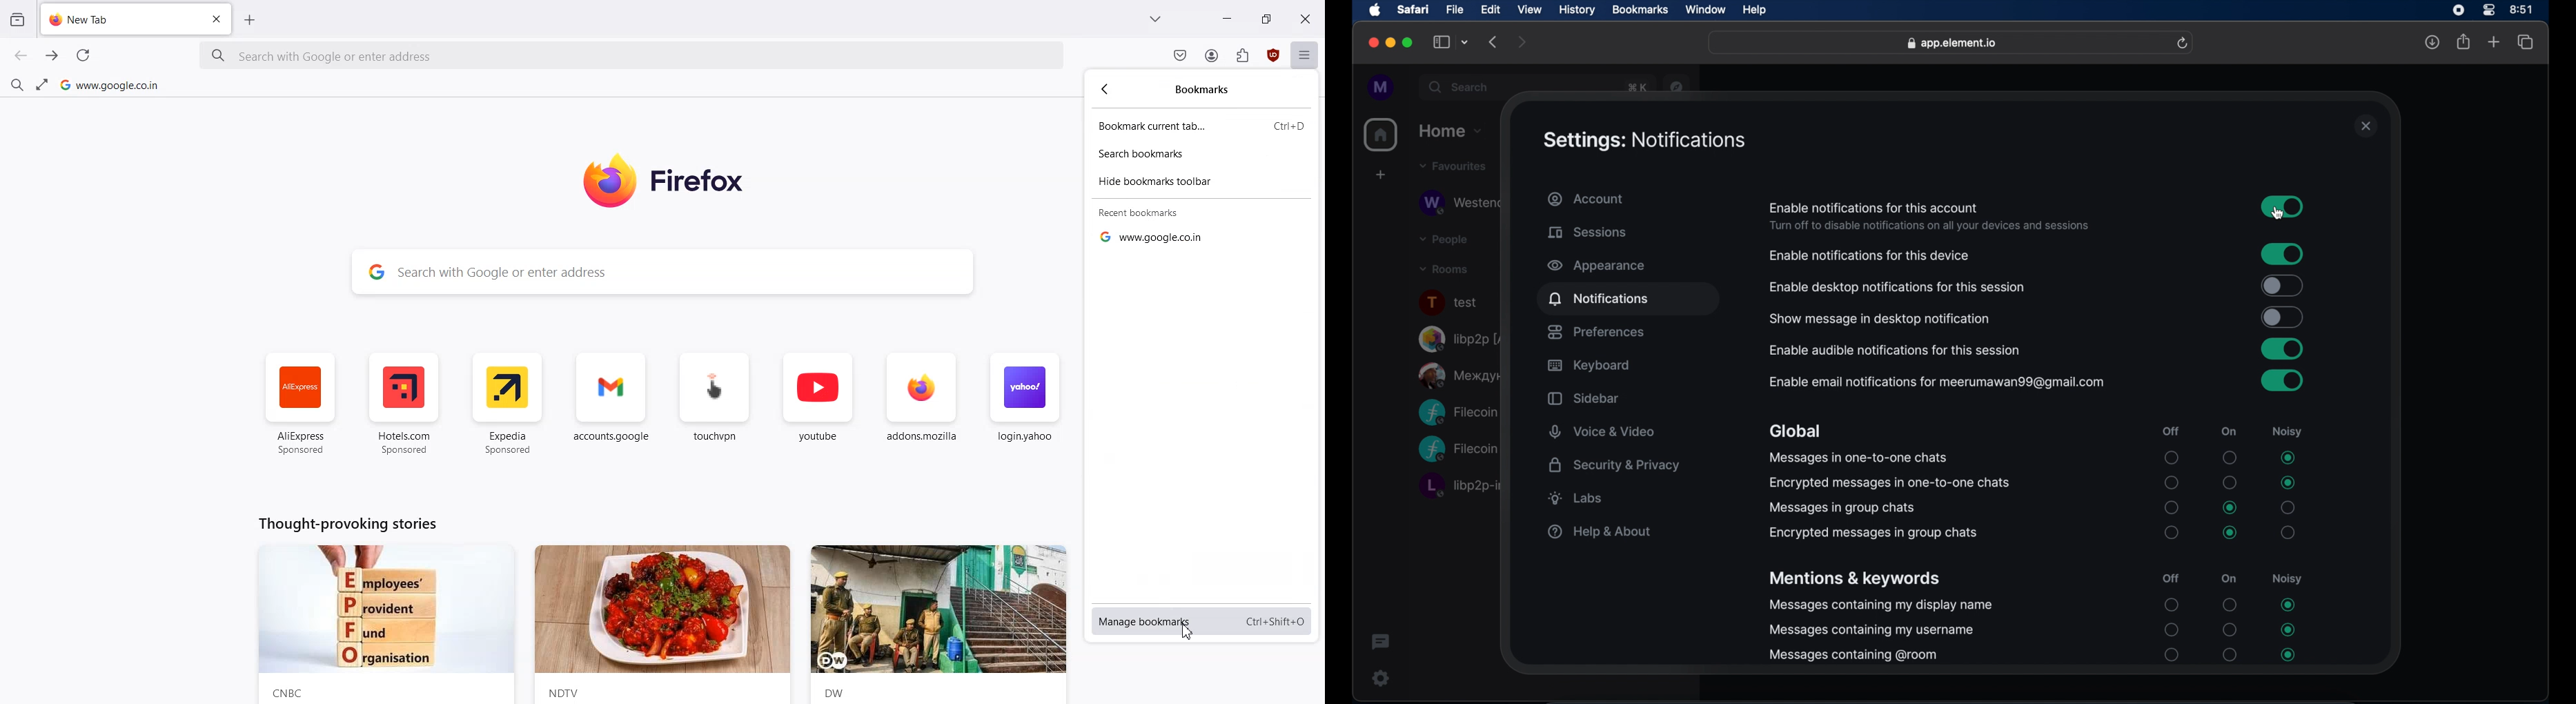 The height and width of the screenshot is (728, 2576). I want to click on libp2p room, so click(1462, 339).